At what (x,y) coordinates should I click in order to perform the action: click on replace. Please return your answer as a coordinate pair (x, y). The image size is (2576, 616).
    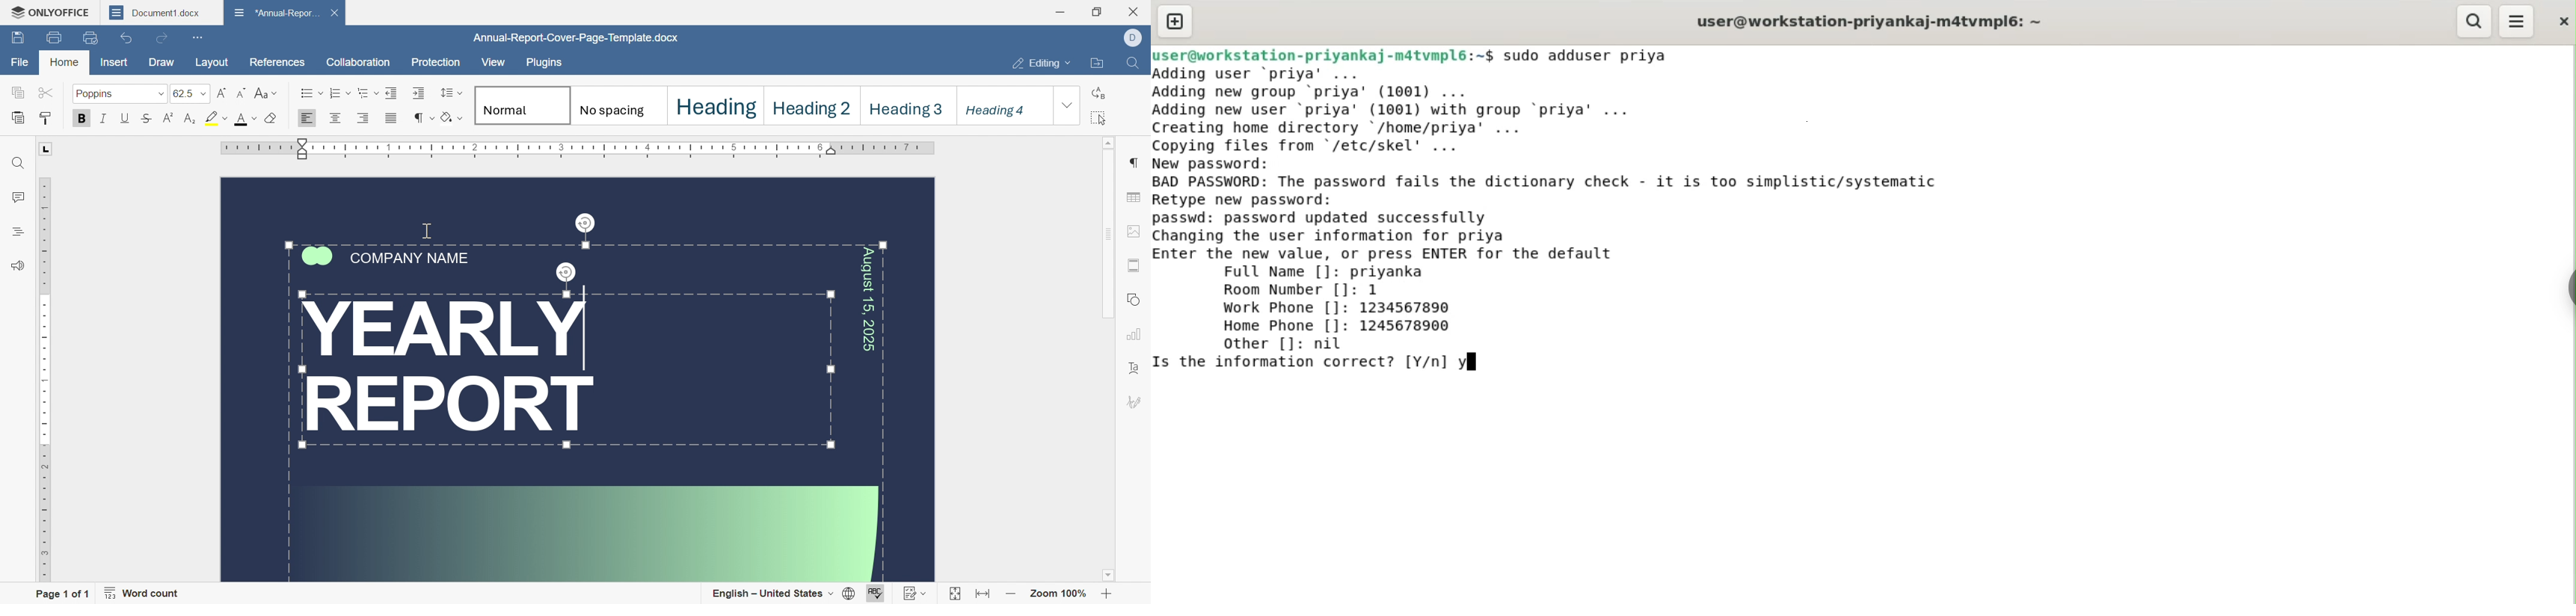
    Looking at the image, I should click on (1100, 92).